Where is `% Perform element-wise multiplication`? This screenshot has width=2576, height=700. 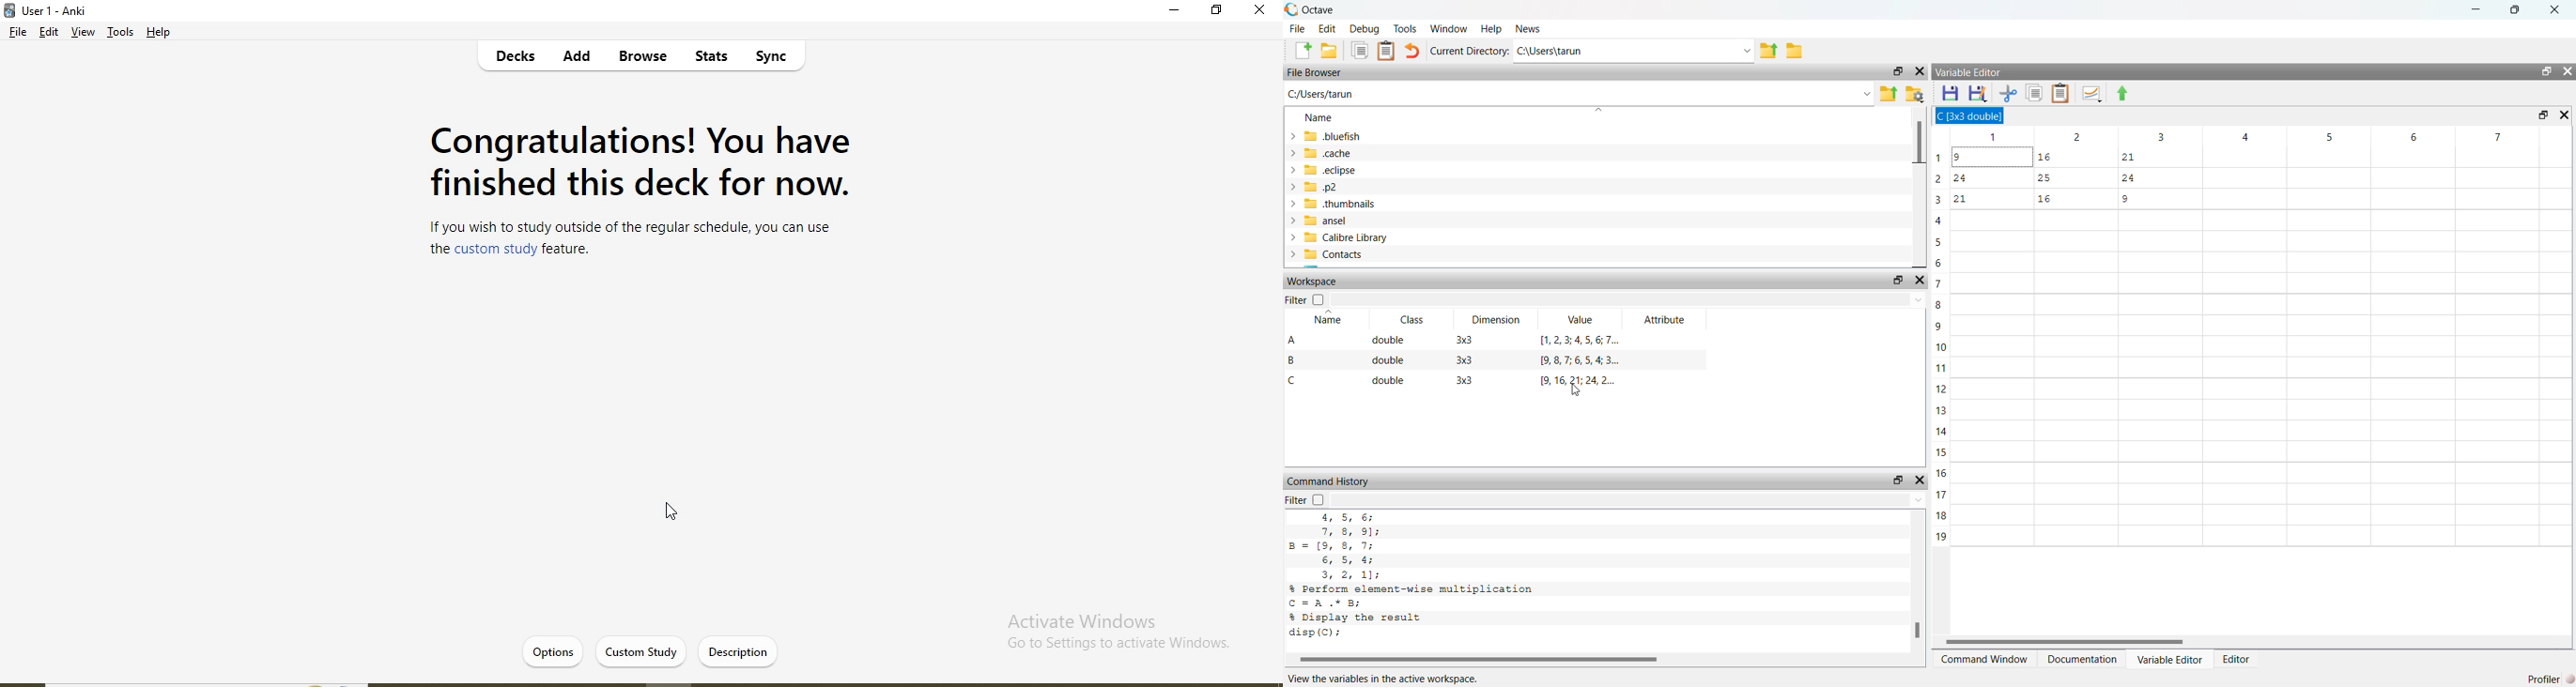
% Perform element-wise multiplication is located at coordinates (1414, 589).